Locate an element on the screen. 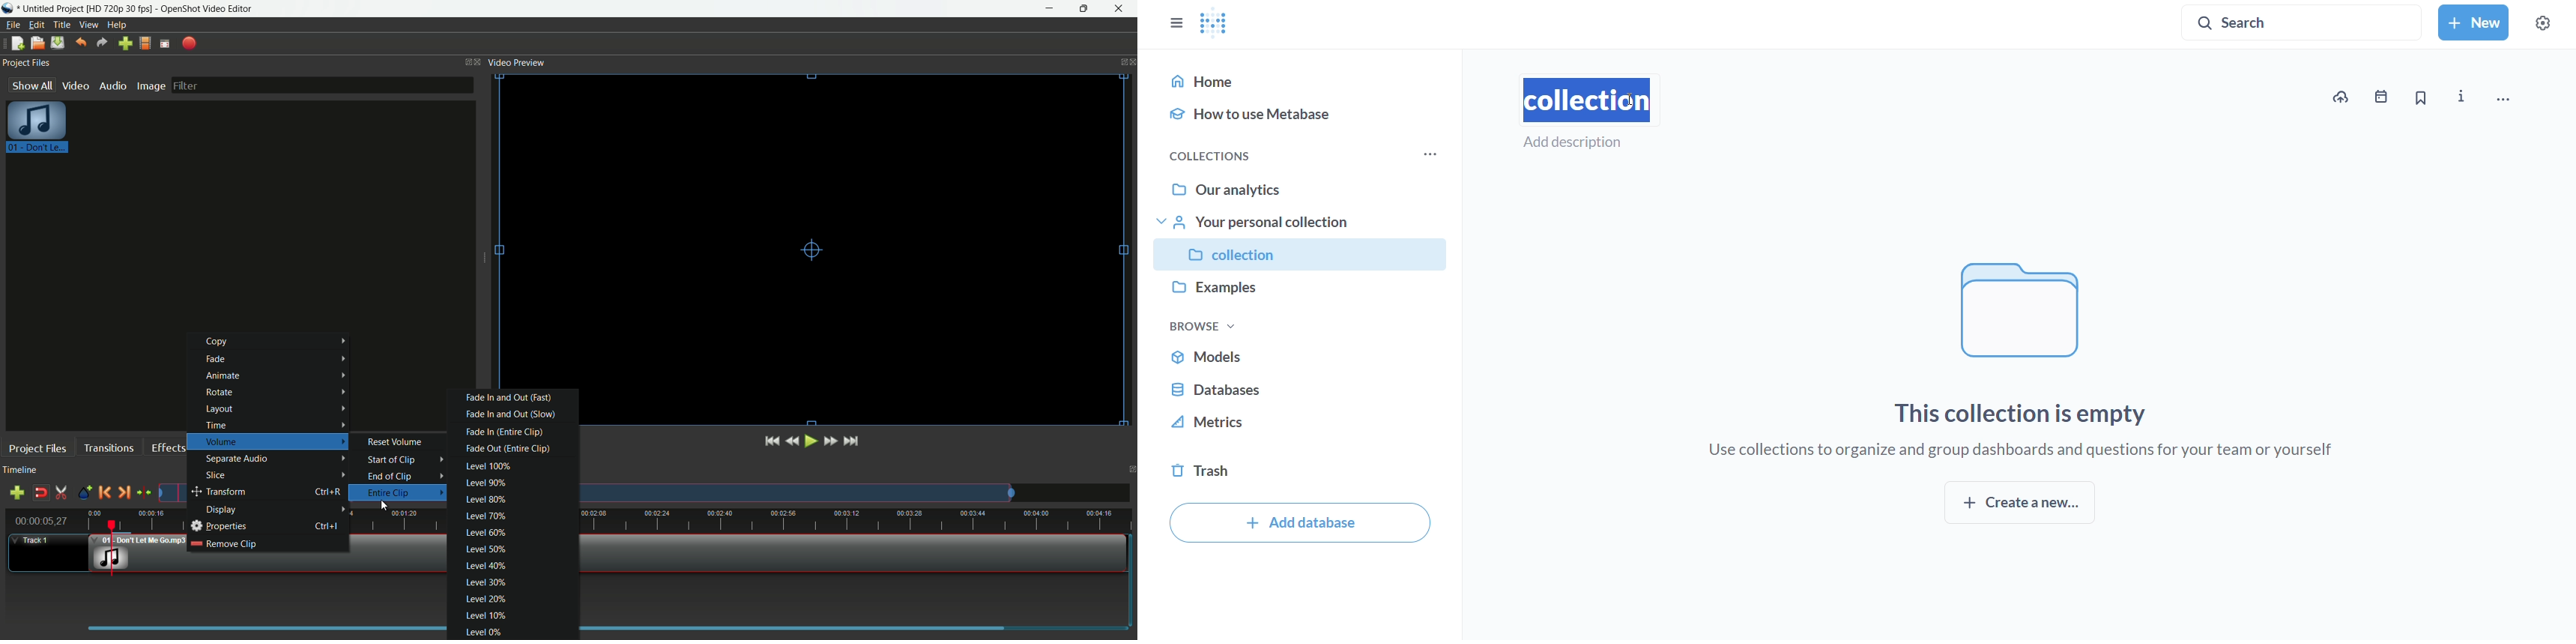 The height and width of the screenshot is (644, 2576). use collections to organize and group dashboards and questions for your team or yourself is located at coordinates (2024, 451).